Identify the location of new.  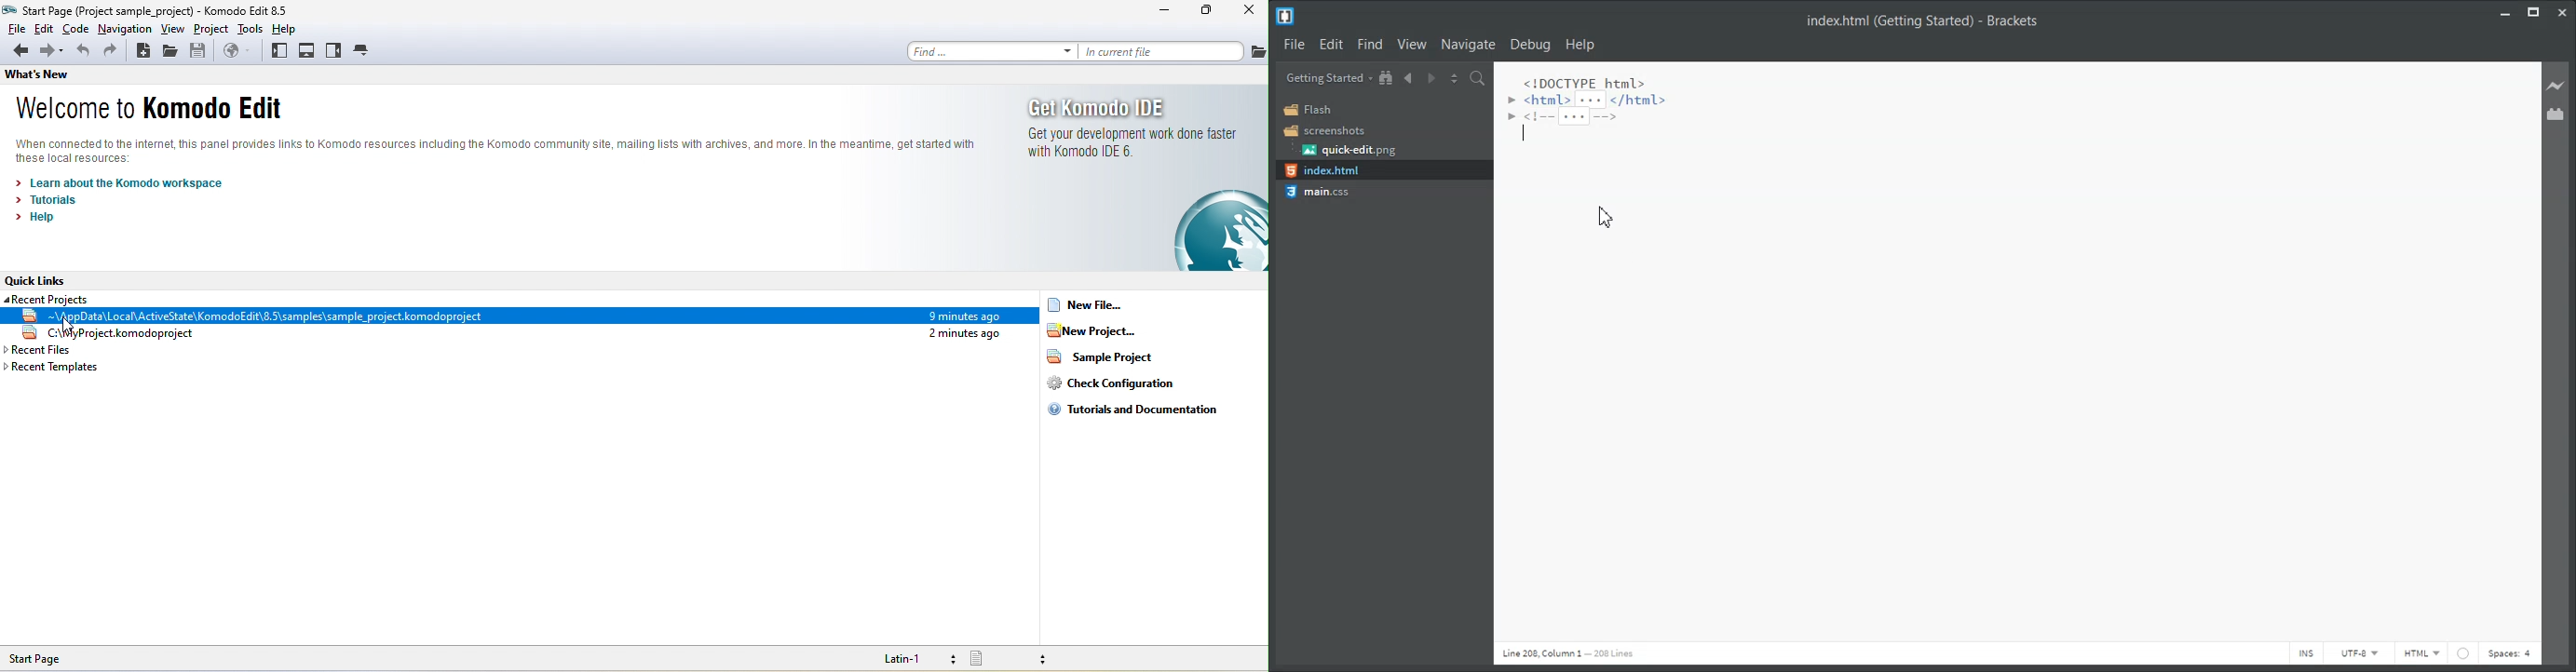
(142, 51).